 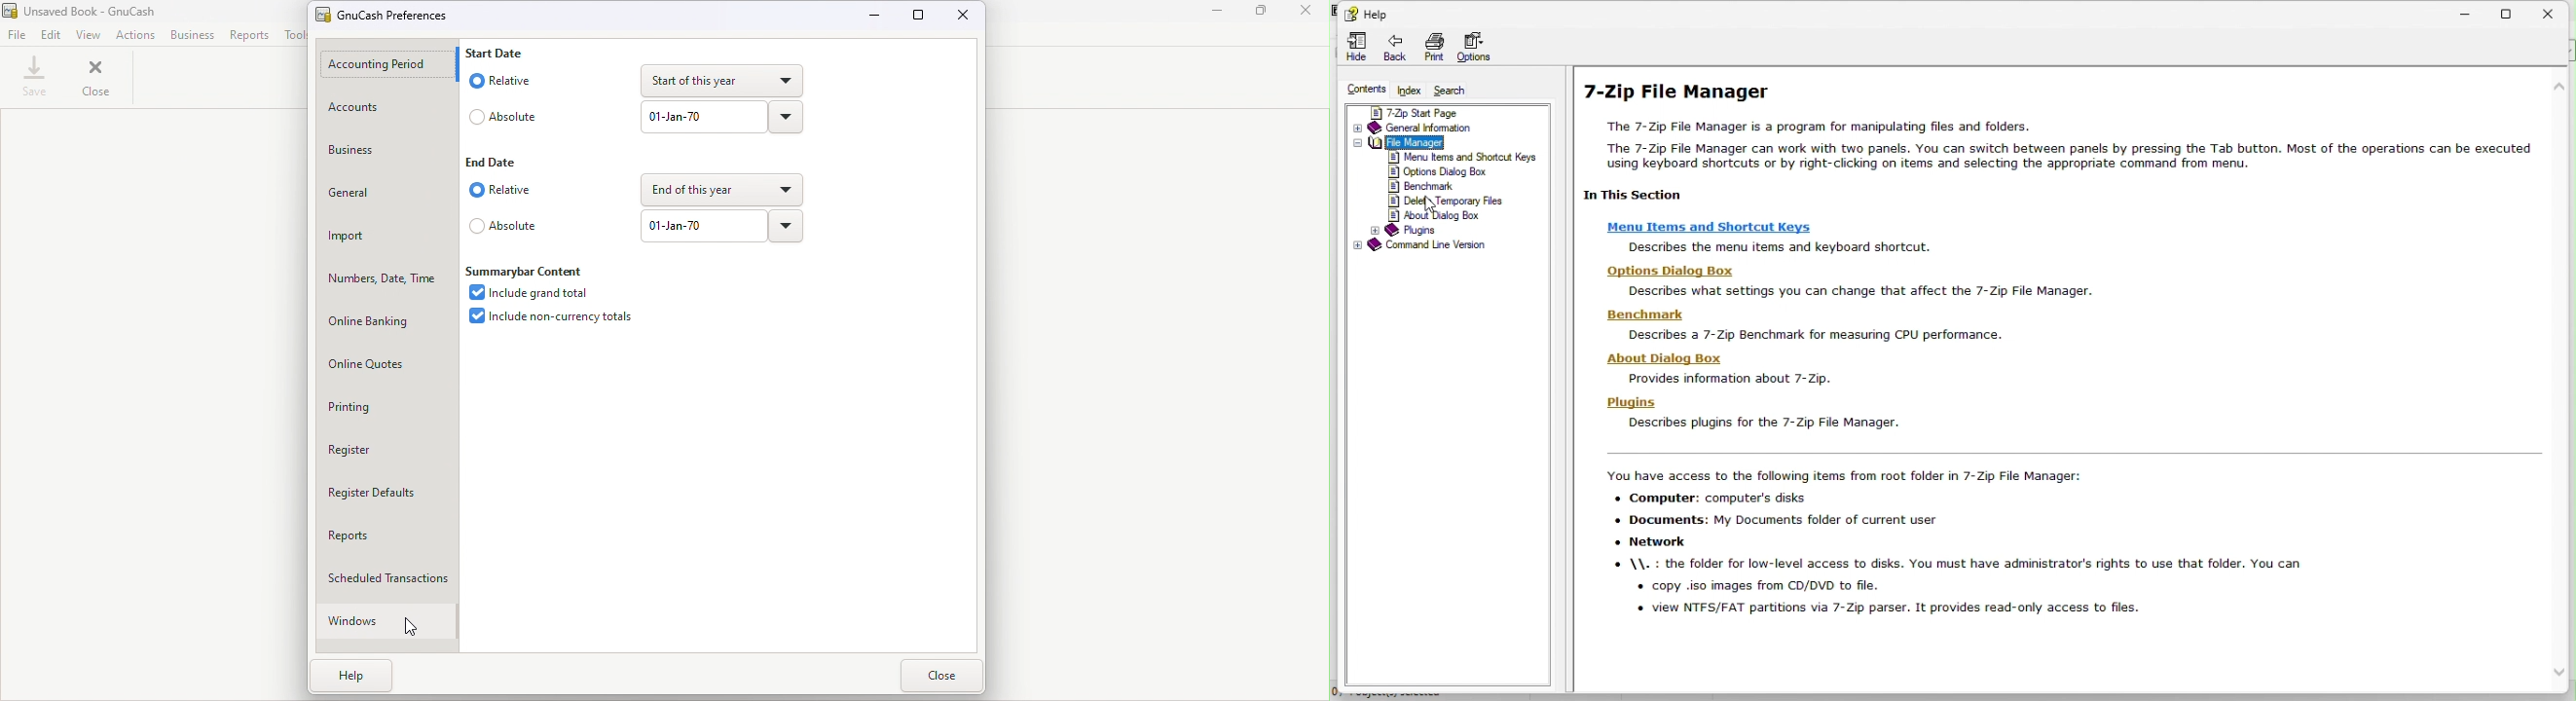 What do you see at coordinates (498, 55) in the screenshot?
I see `start date` at bounding box center [498, 55].